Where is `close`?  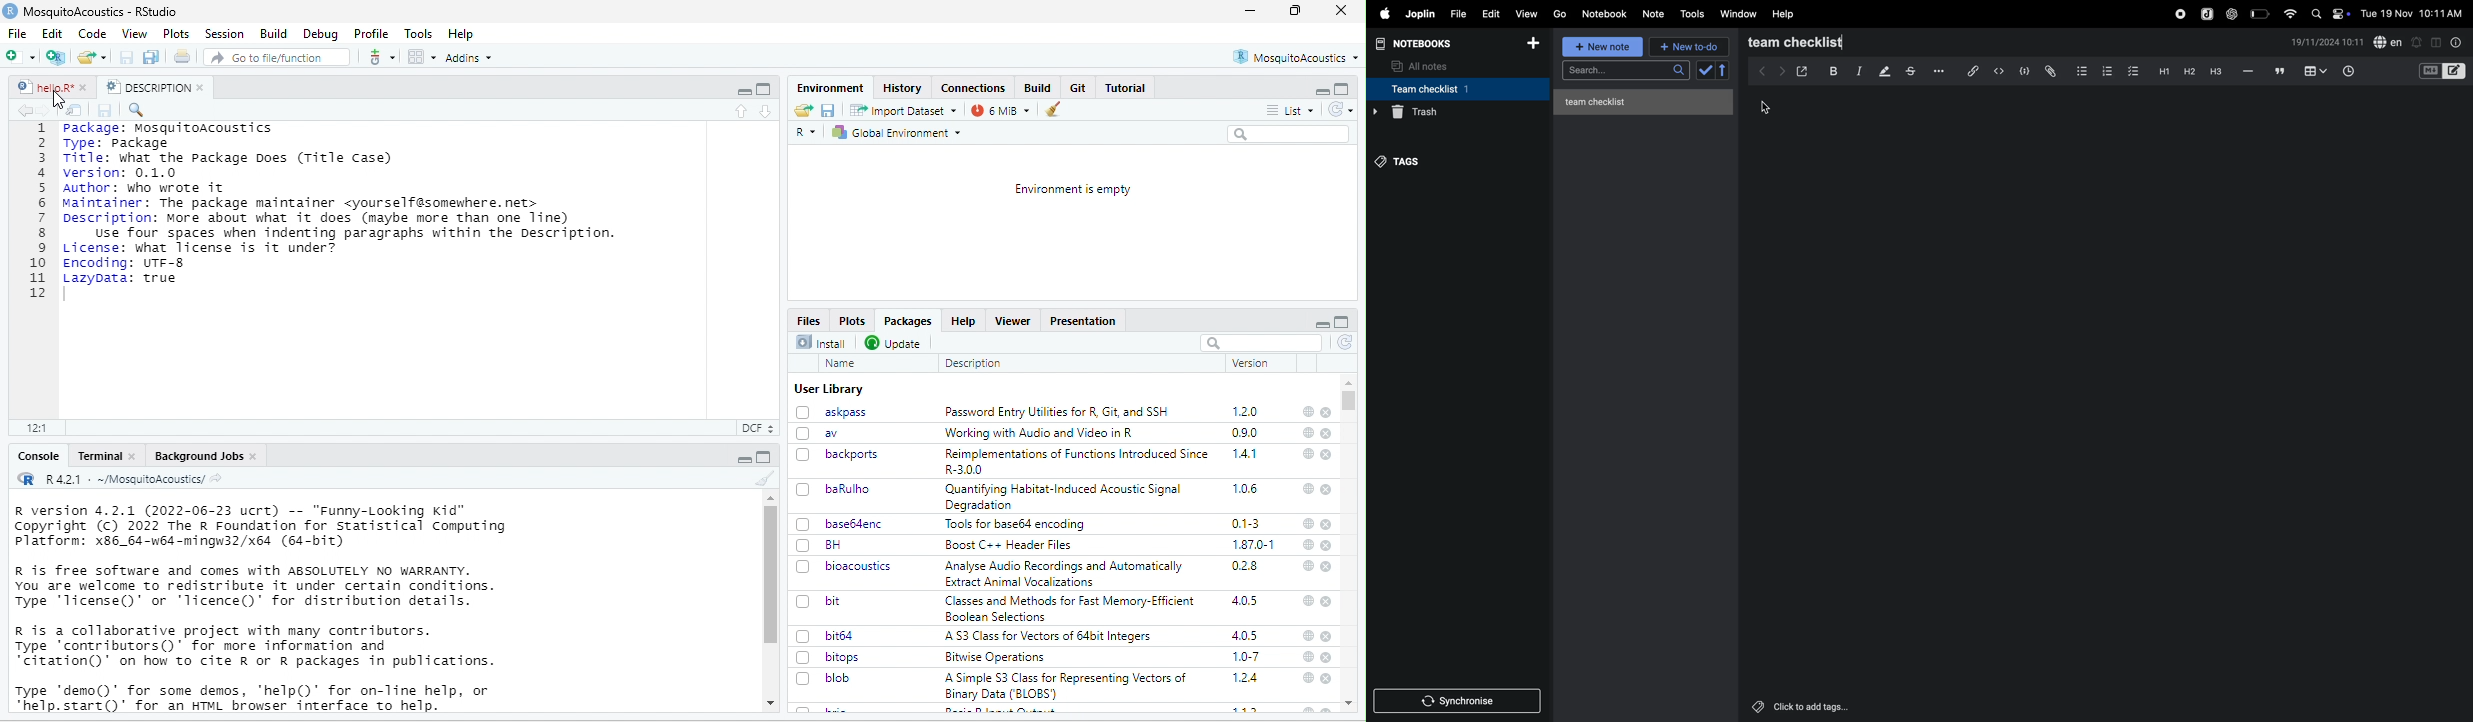
close is located at coordinates (1326, 412).